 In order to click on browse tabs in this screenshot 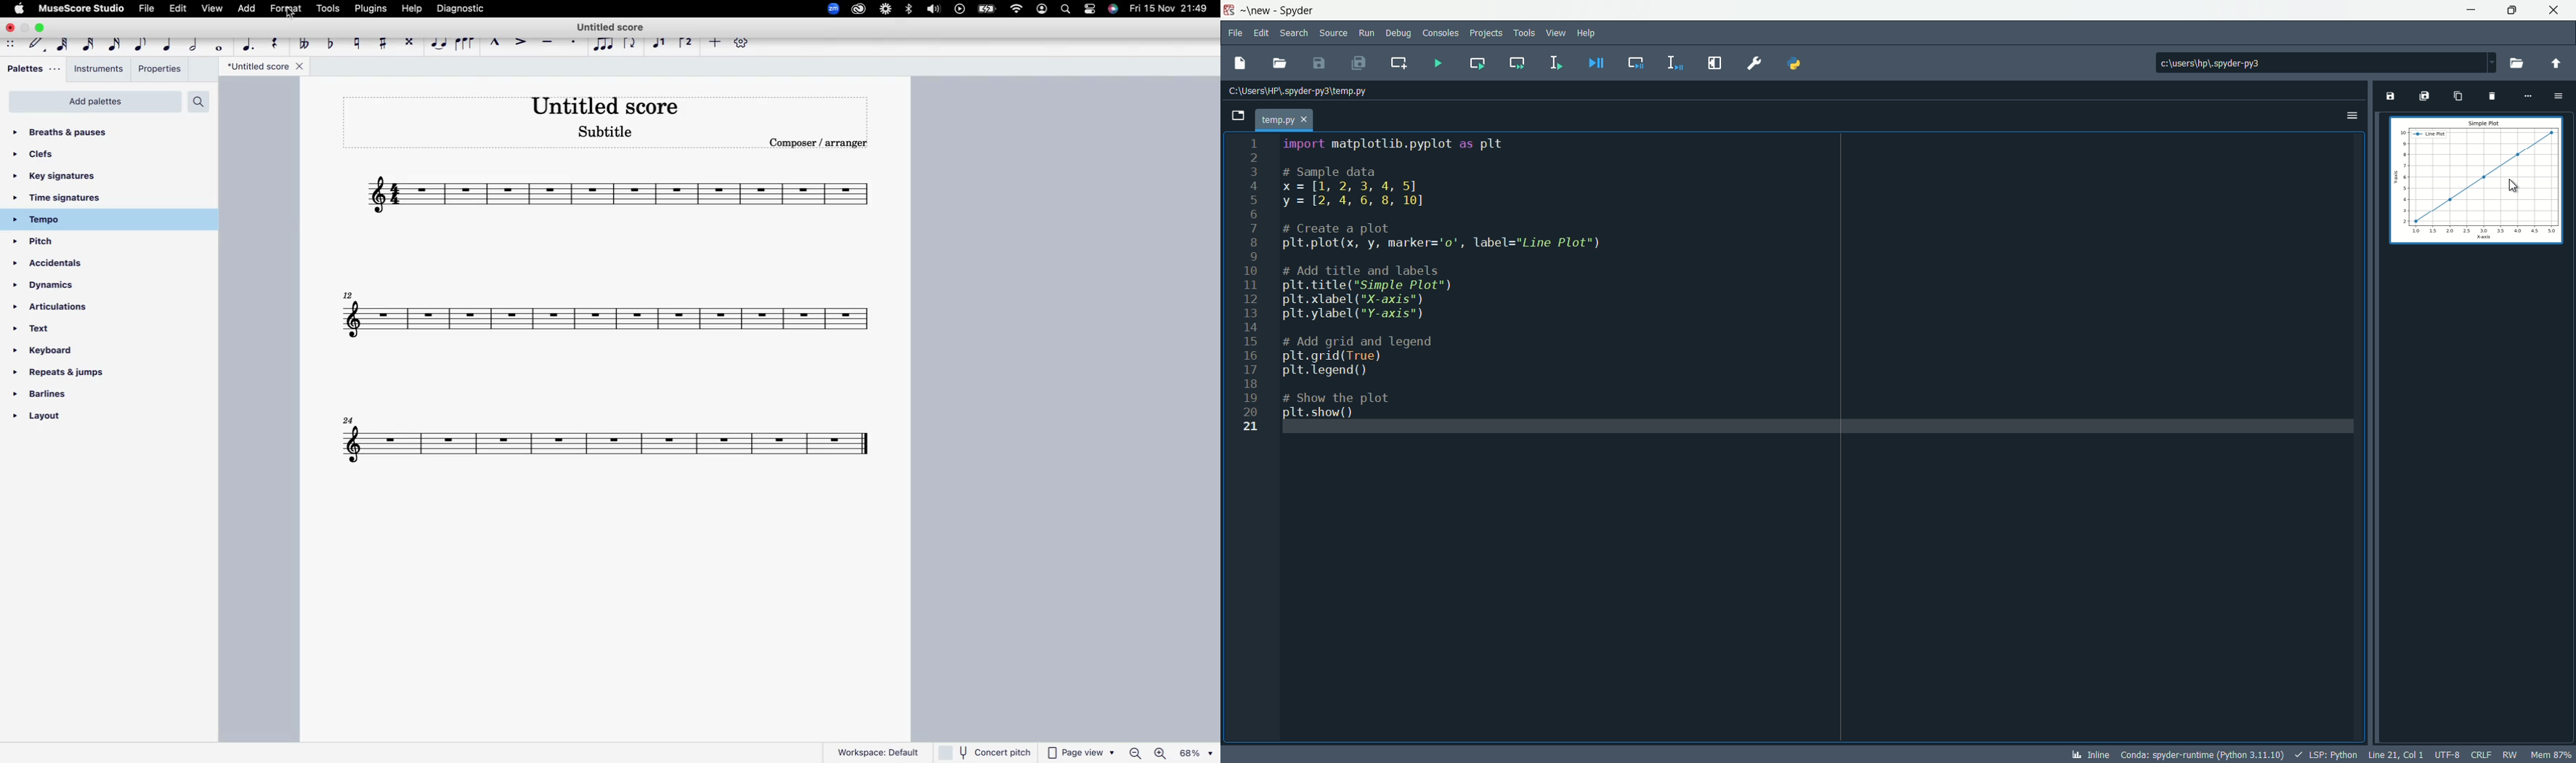, I will do `click(1240, 116)`.